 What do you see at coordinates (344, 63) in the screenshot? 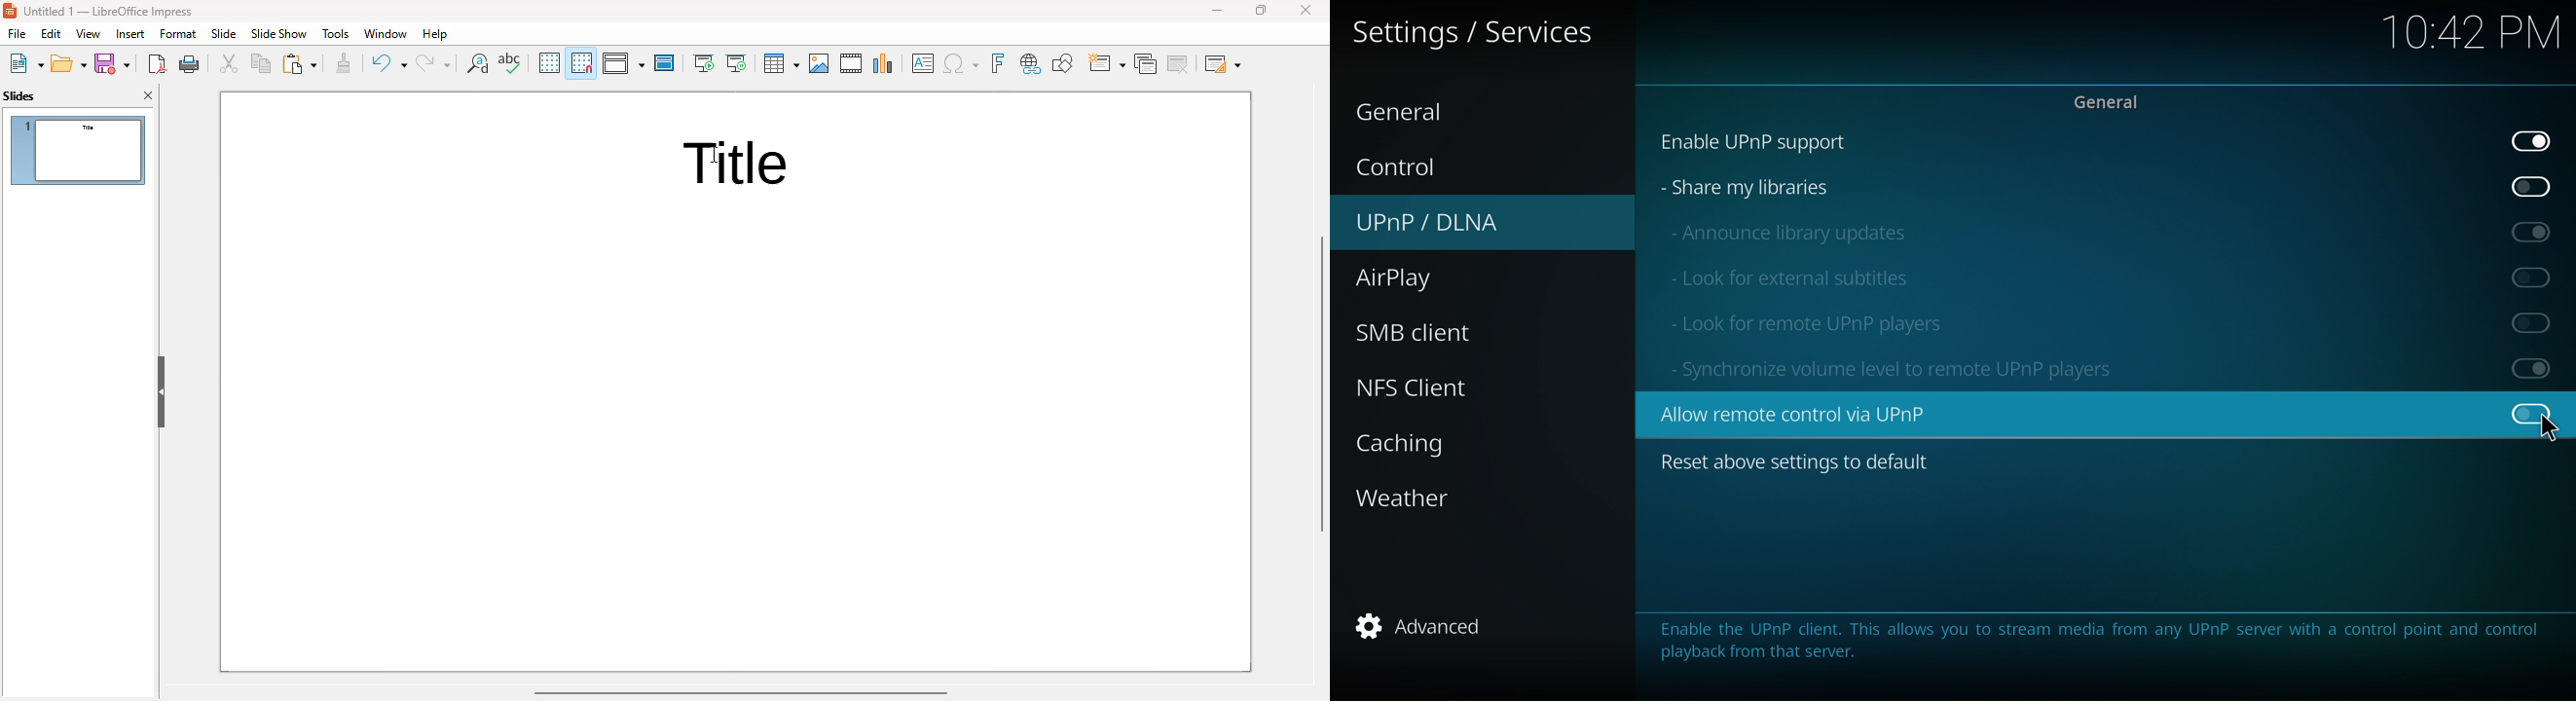
I see `clone formatting` at bounding box center [344, 63].